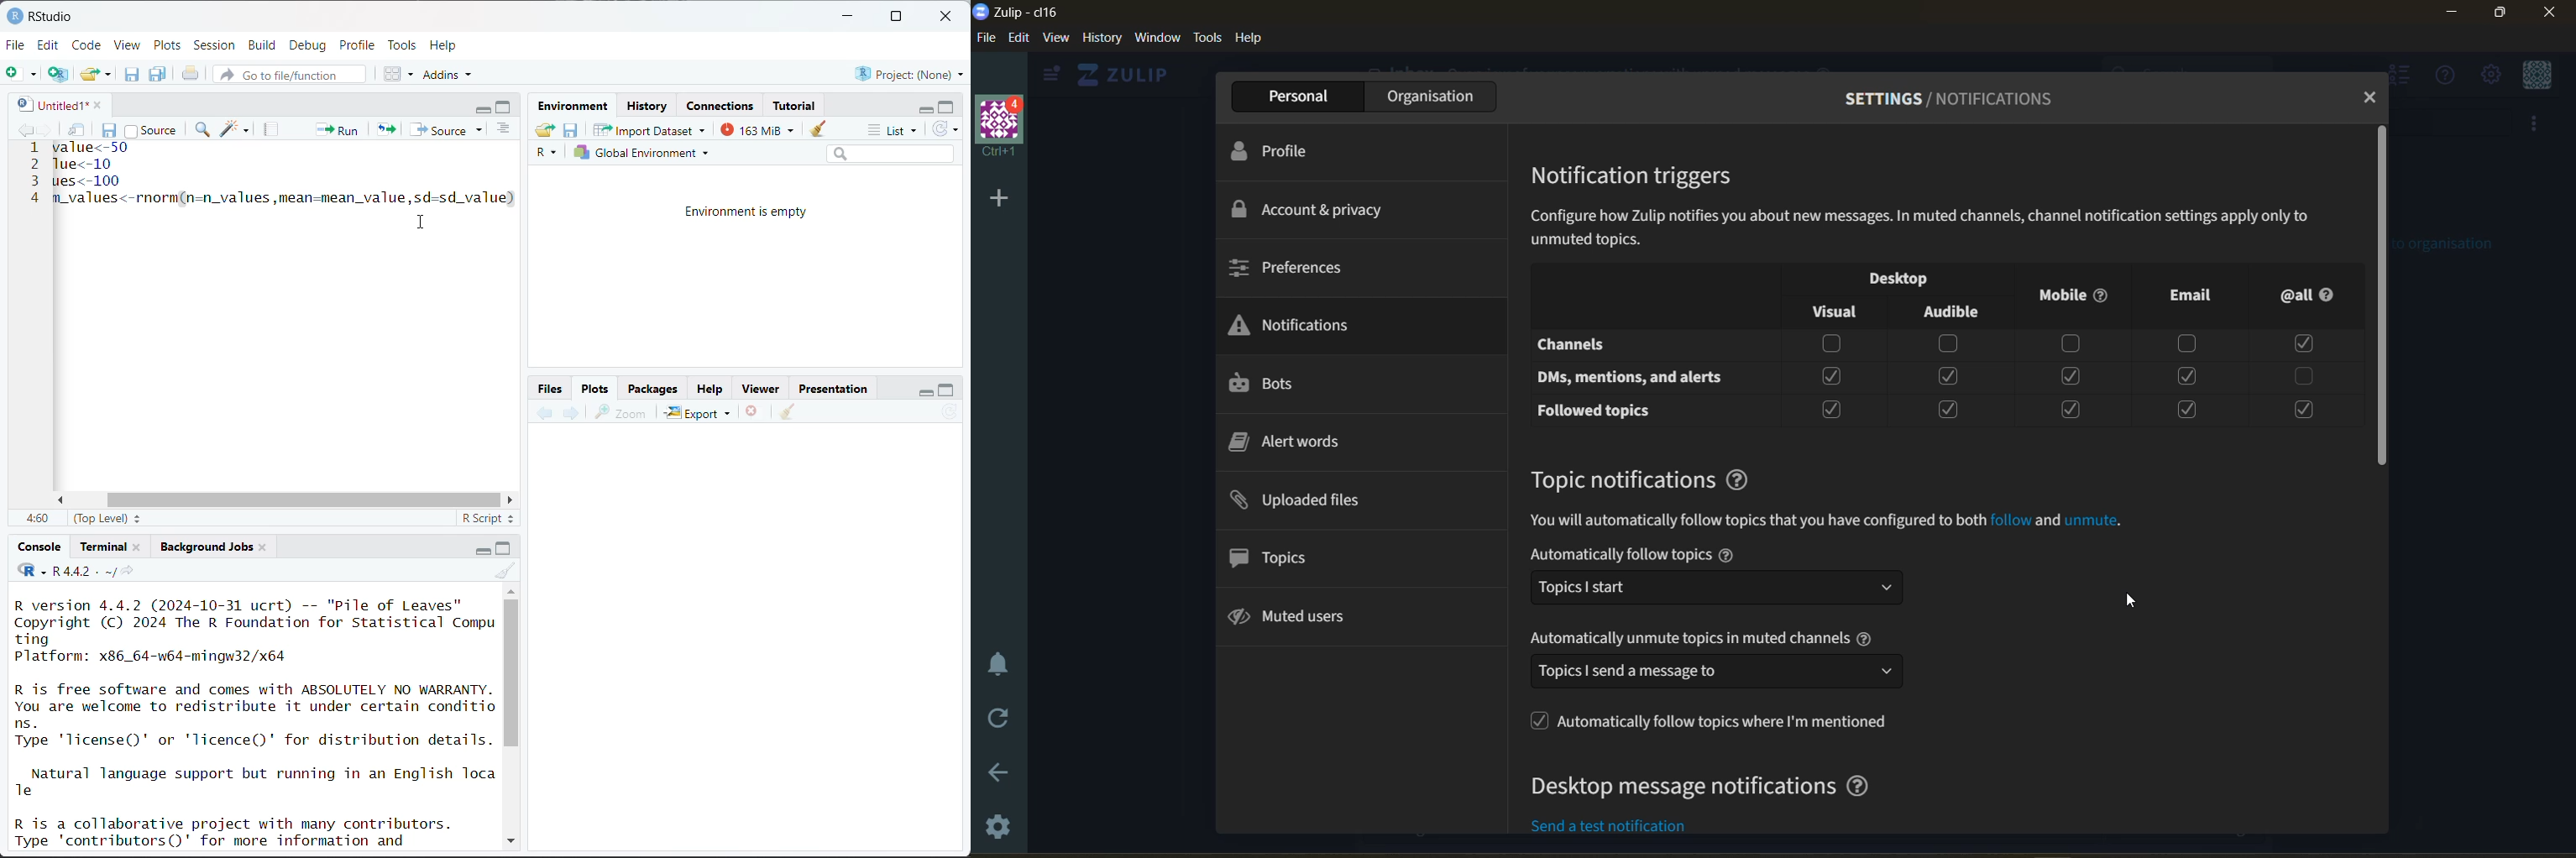 This screenshot has width=2576, height=868. Describe the element at coordinates (25, 131) in the screenshot. I see `go backward to previous source location` at that location.